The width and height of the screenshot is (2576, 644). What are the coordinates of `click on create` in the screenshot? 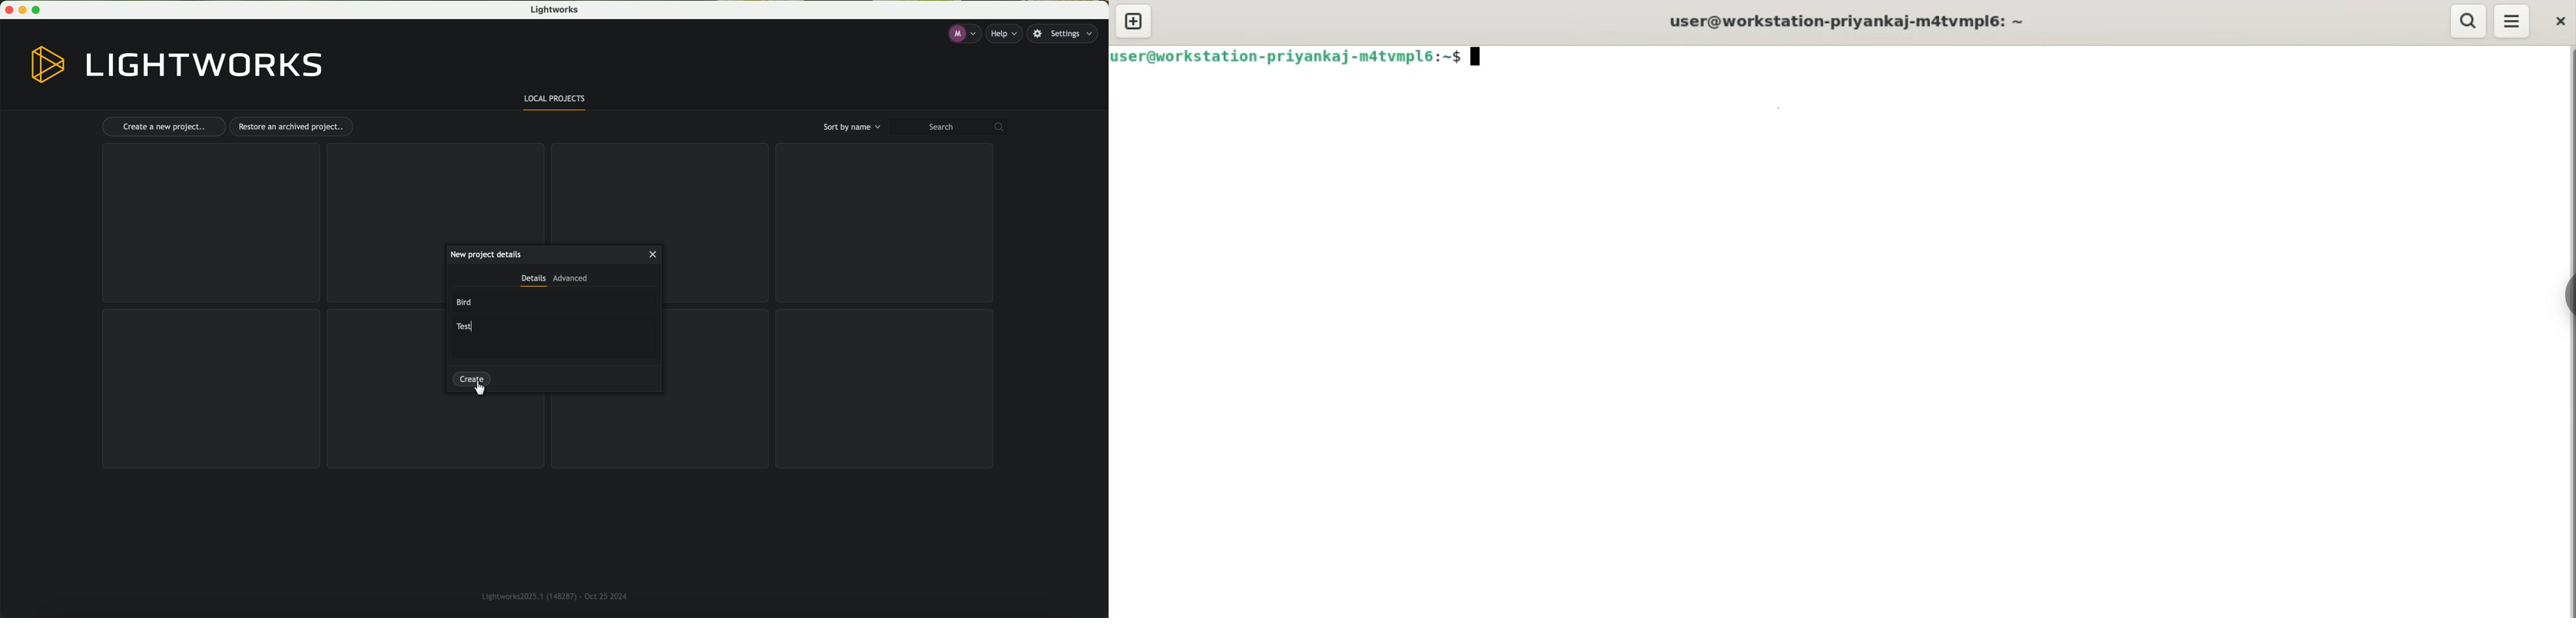 It's located at (475, 384).